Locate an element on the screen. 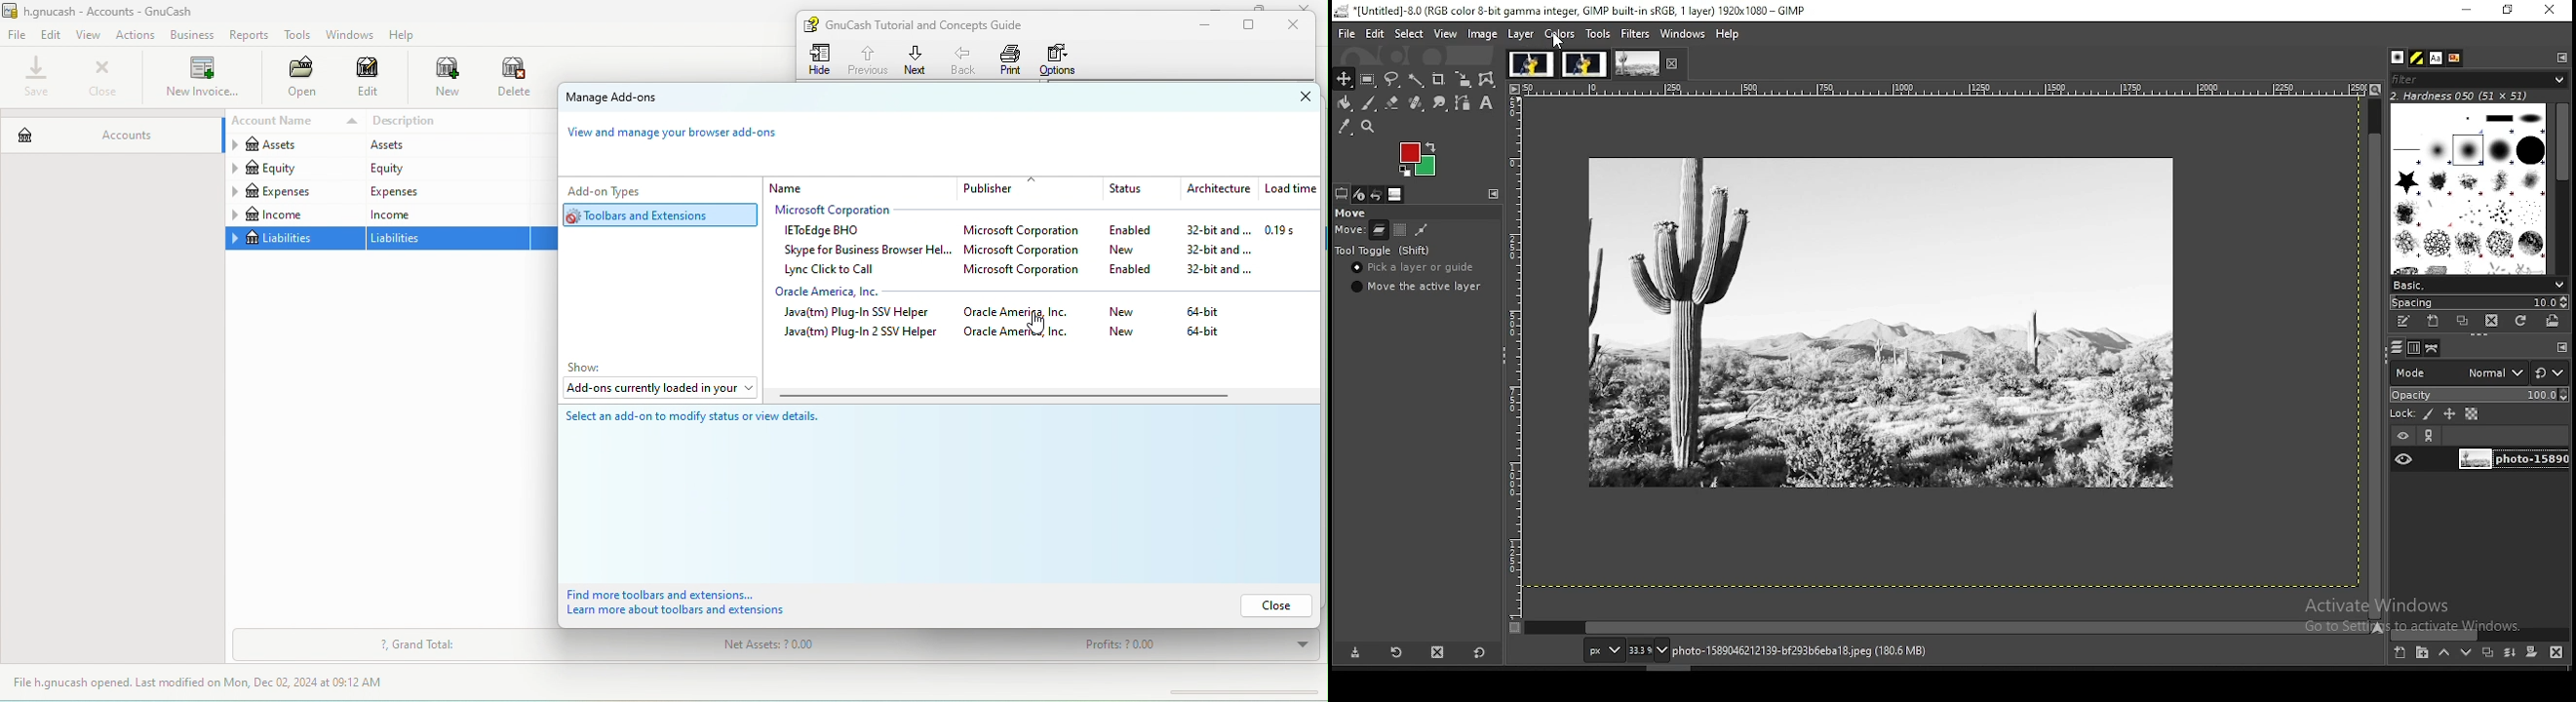  delete is located at coordinates (516, 79).